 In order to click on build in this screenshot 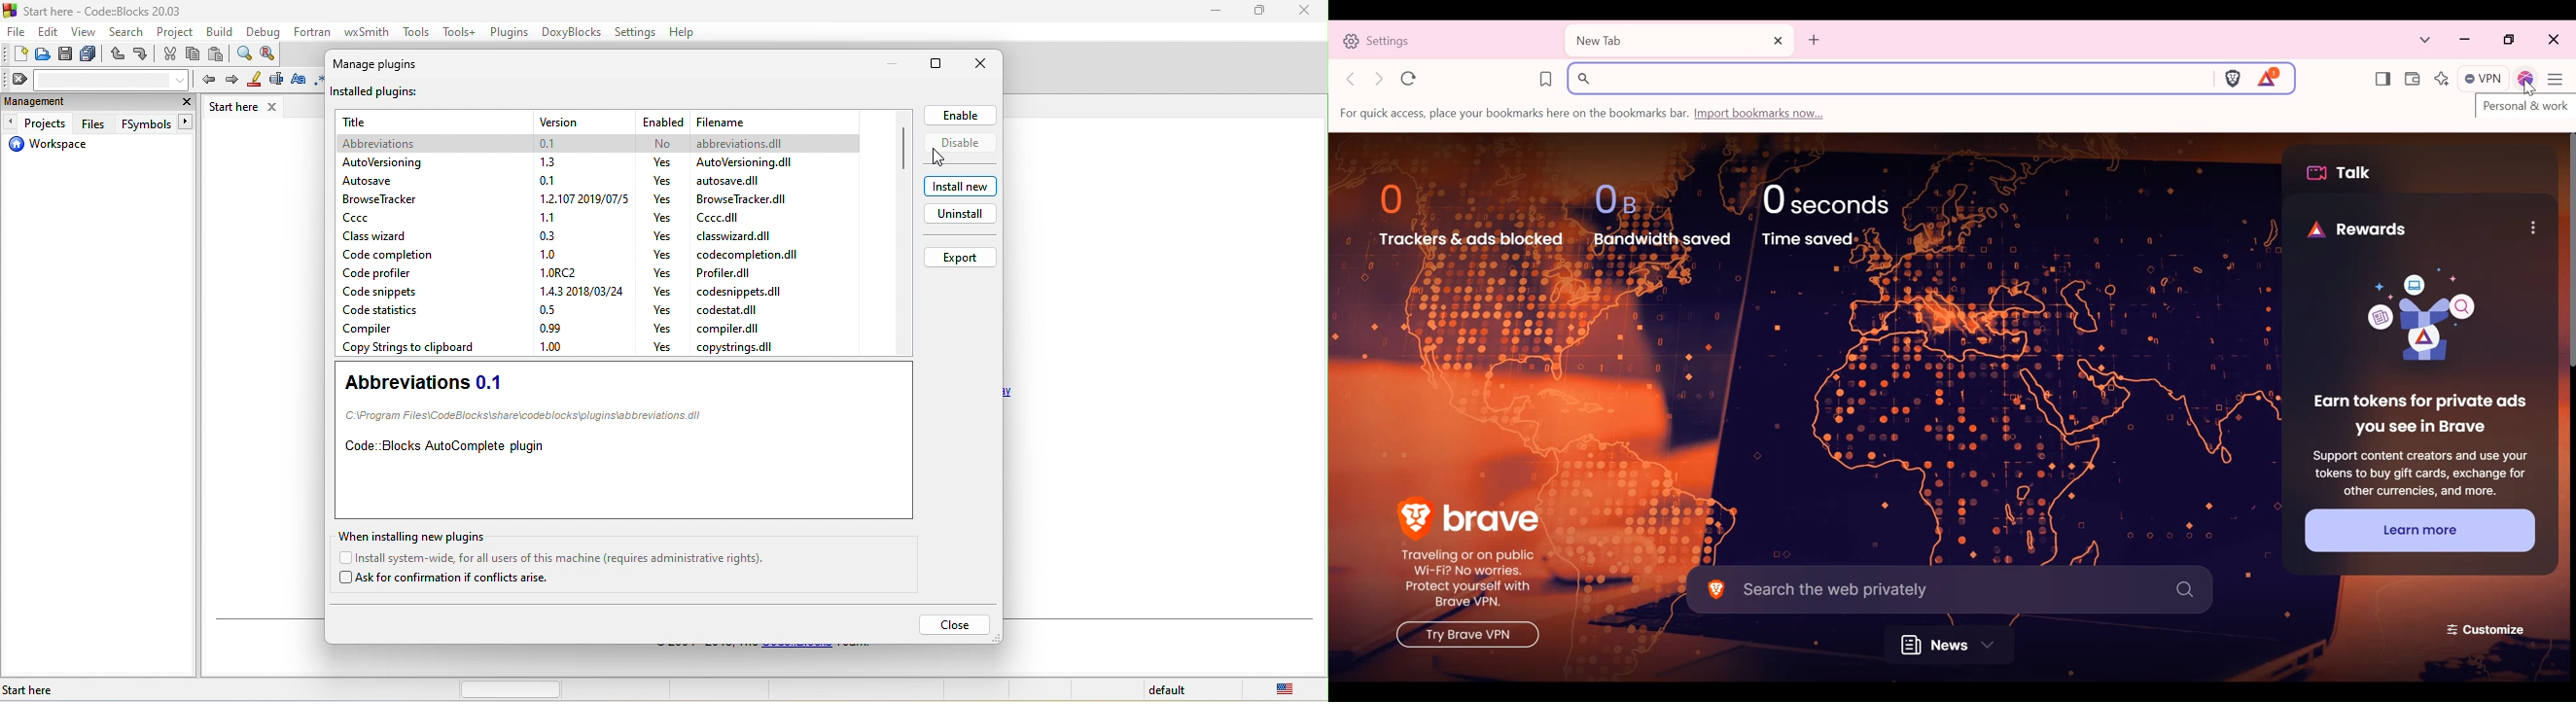, I will do `click(221, 31)`.